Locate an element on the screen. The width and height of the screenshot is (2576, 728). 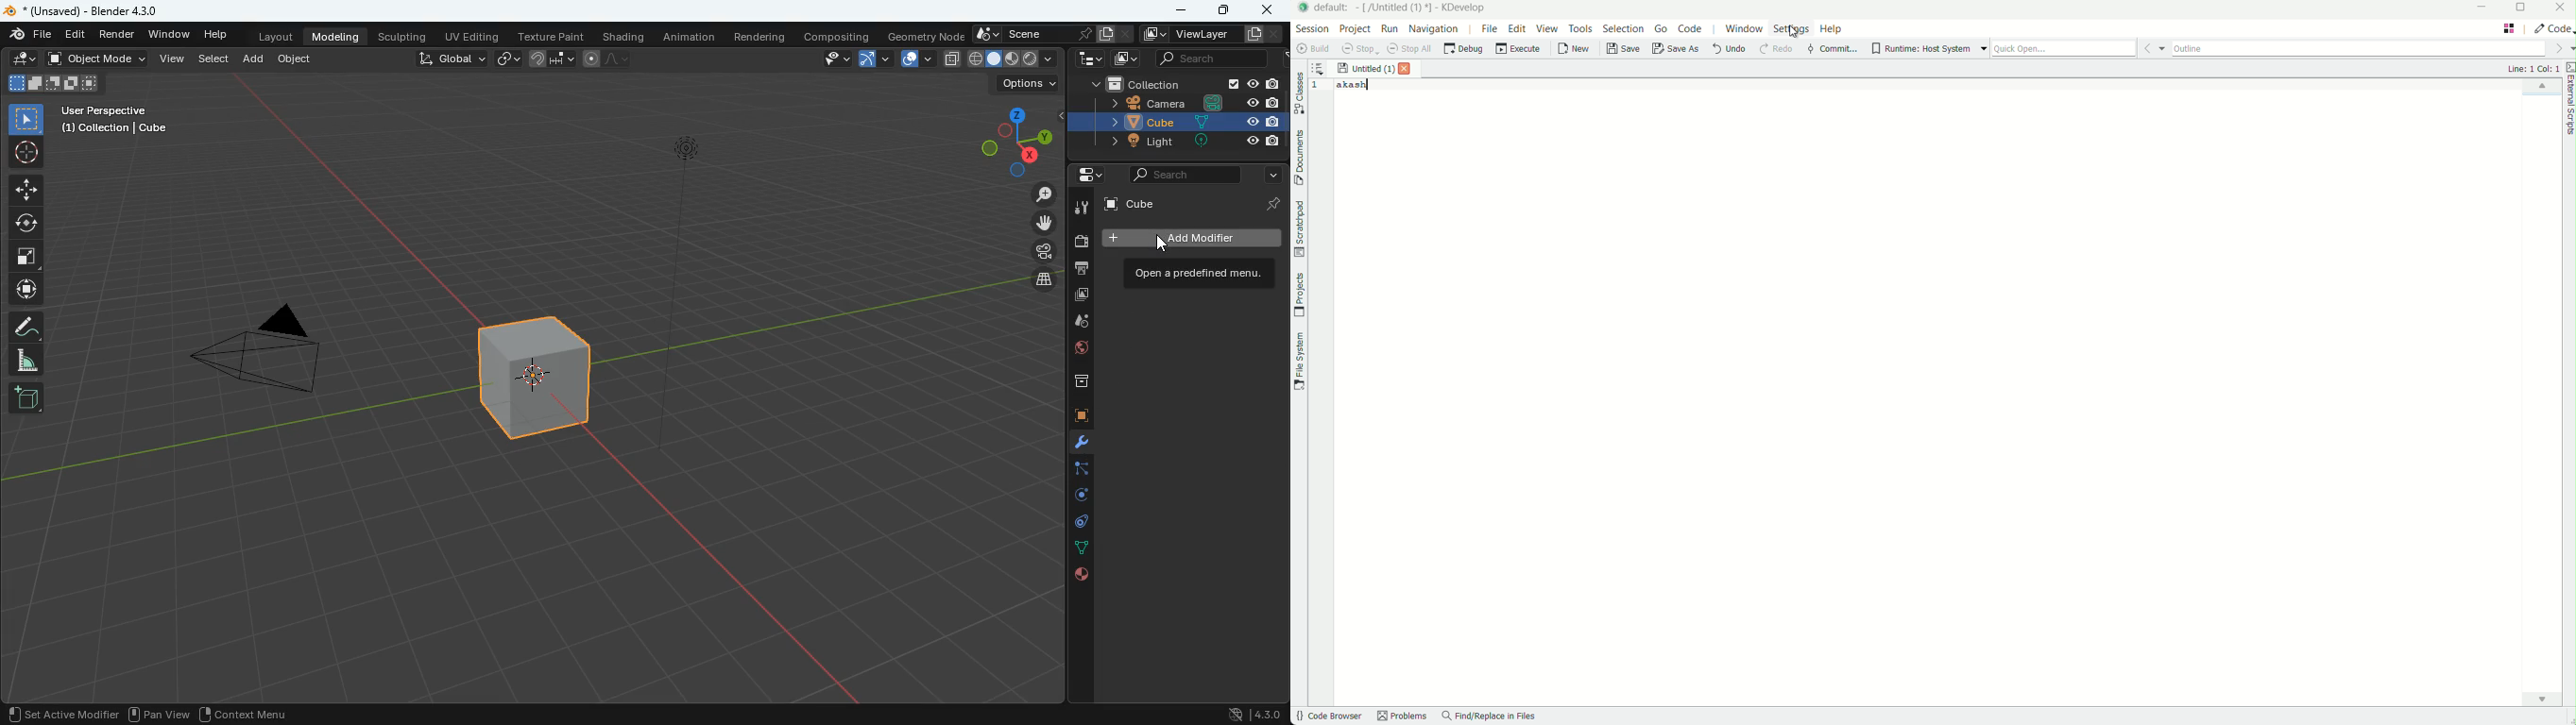
fullscreen is located at coordinates (22, 259).